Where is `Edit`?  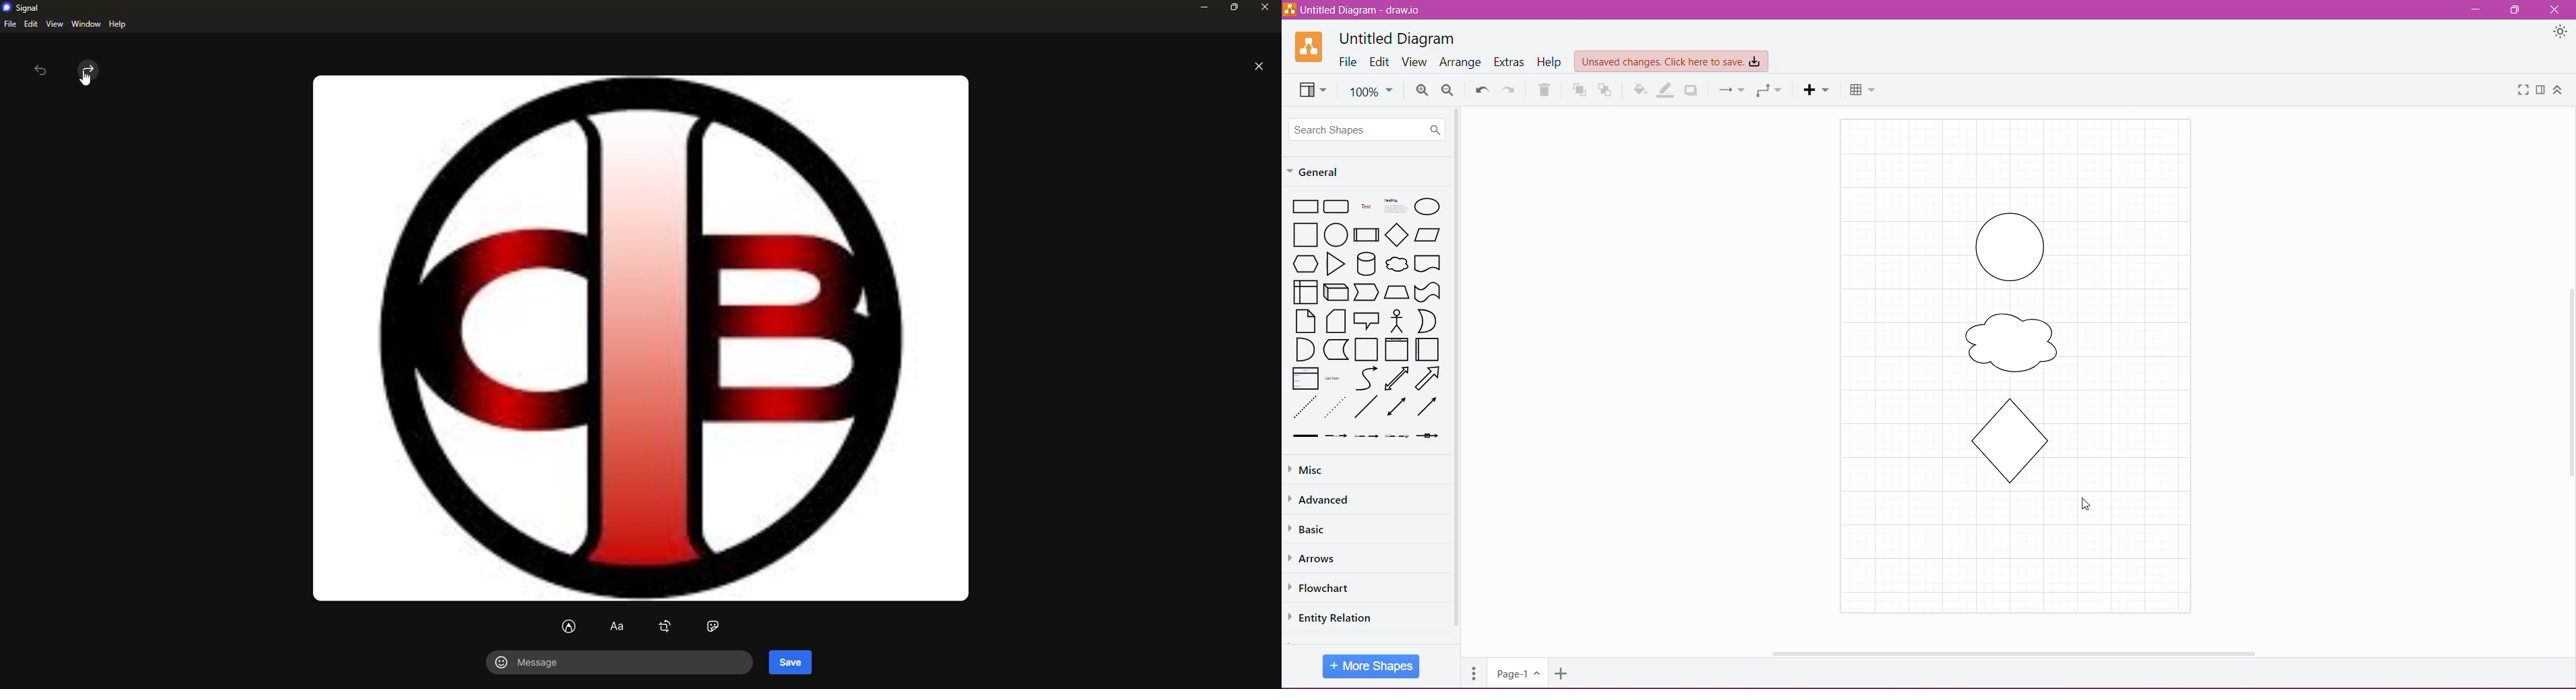
Edit is located at coordinates (1380, 63).